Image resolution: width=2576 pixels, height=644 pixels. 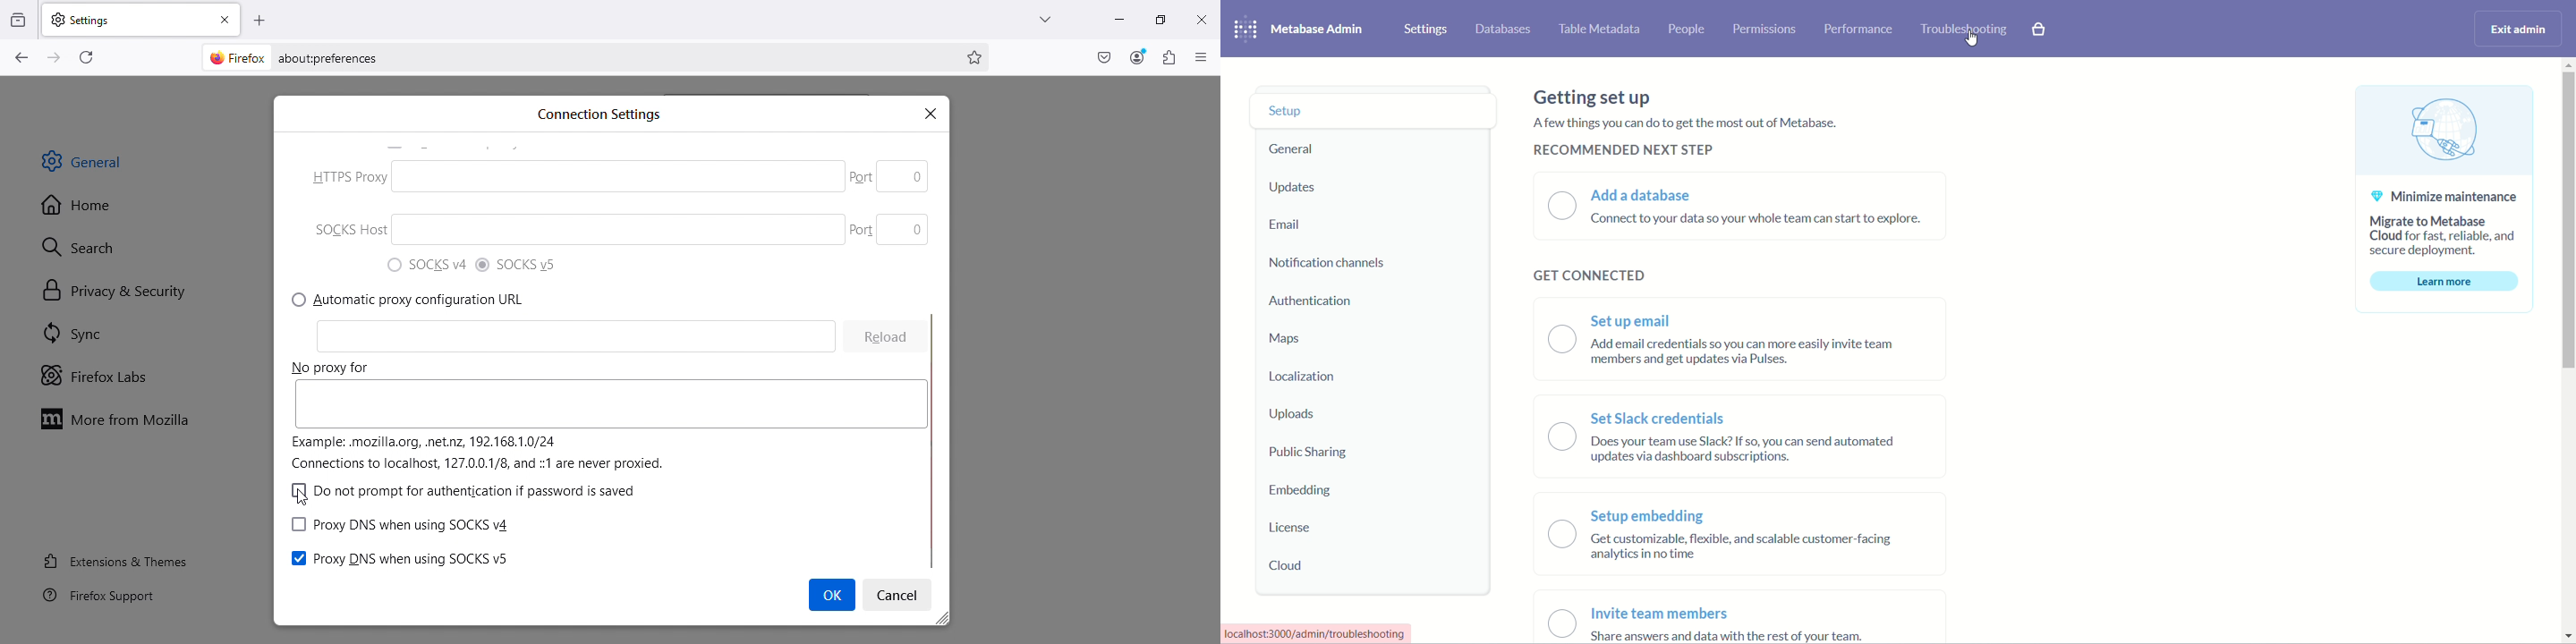 What do you see at coordinates (559, 436) in the screenshot?
I see `SOCKS Host` at bounding box center [559, 436].